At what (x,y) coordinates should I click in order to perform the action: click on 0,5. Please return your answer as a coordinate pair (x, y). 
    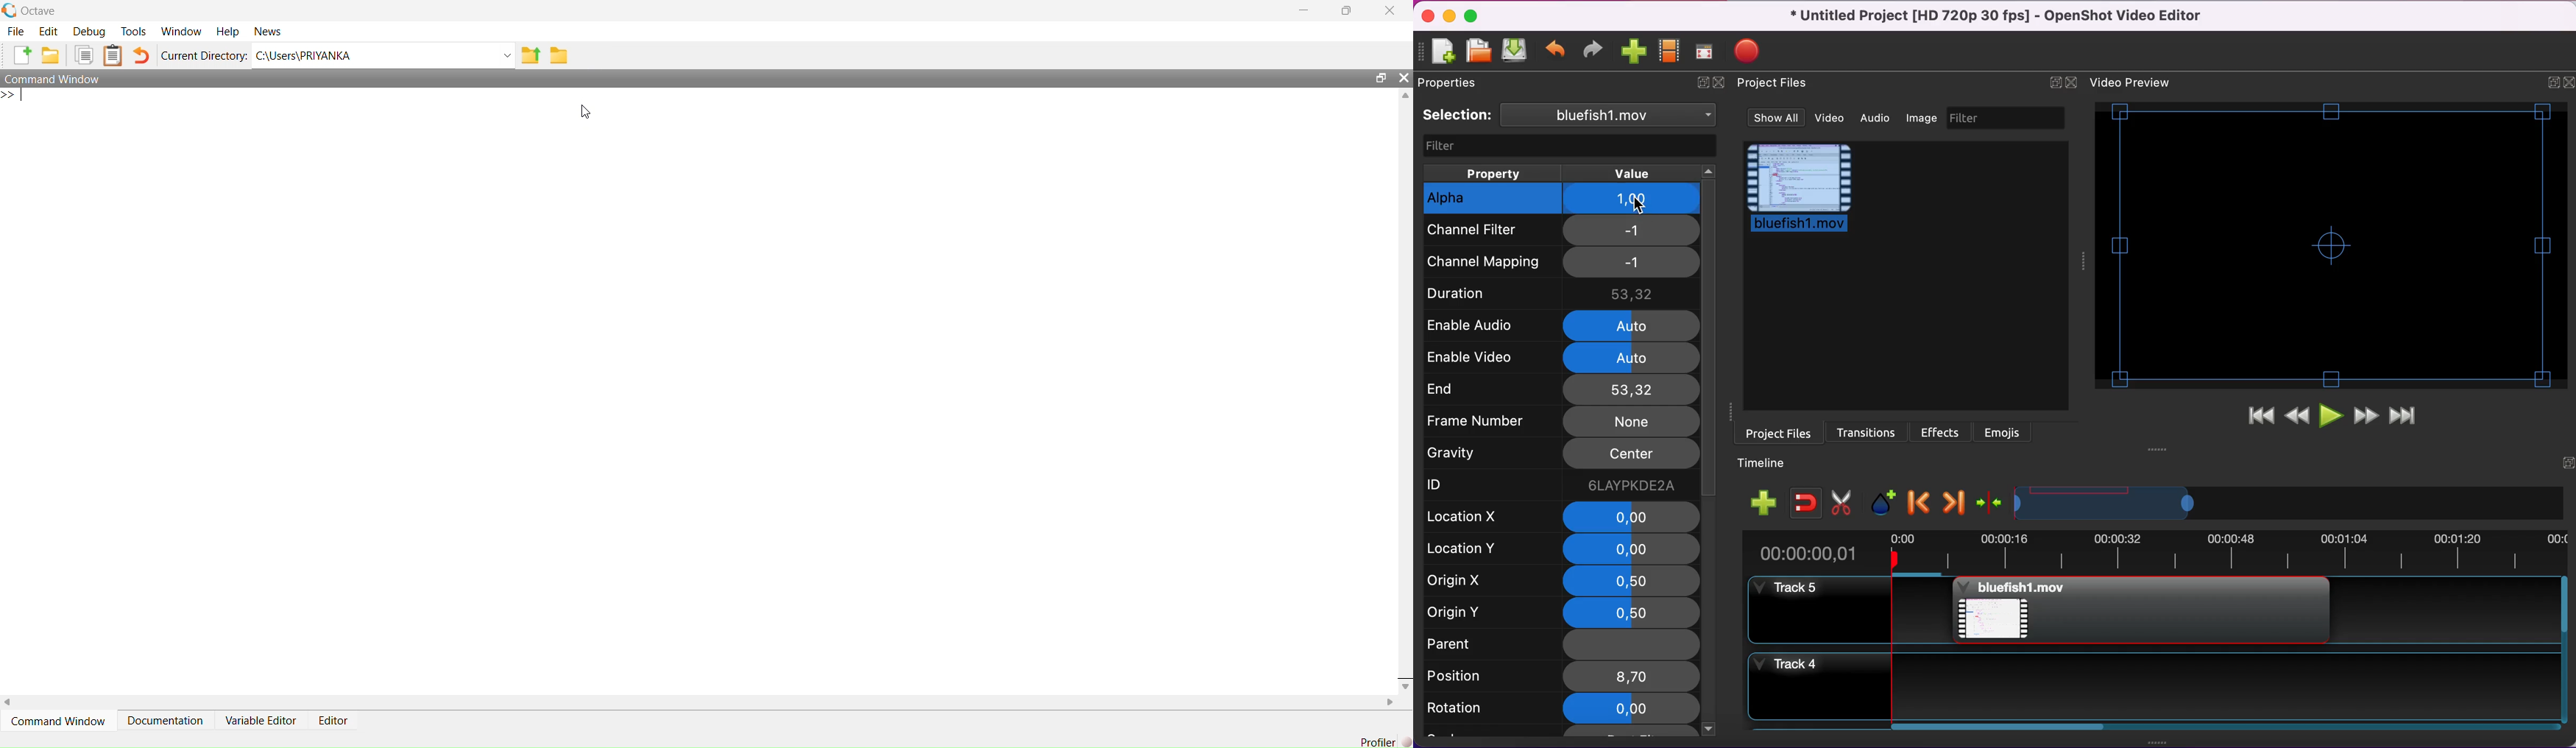
    Looking at the image, I should click on (1630, 581).